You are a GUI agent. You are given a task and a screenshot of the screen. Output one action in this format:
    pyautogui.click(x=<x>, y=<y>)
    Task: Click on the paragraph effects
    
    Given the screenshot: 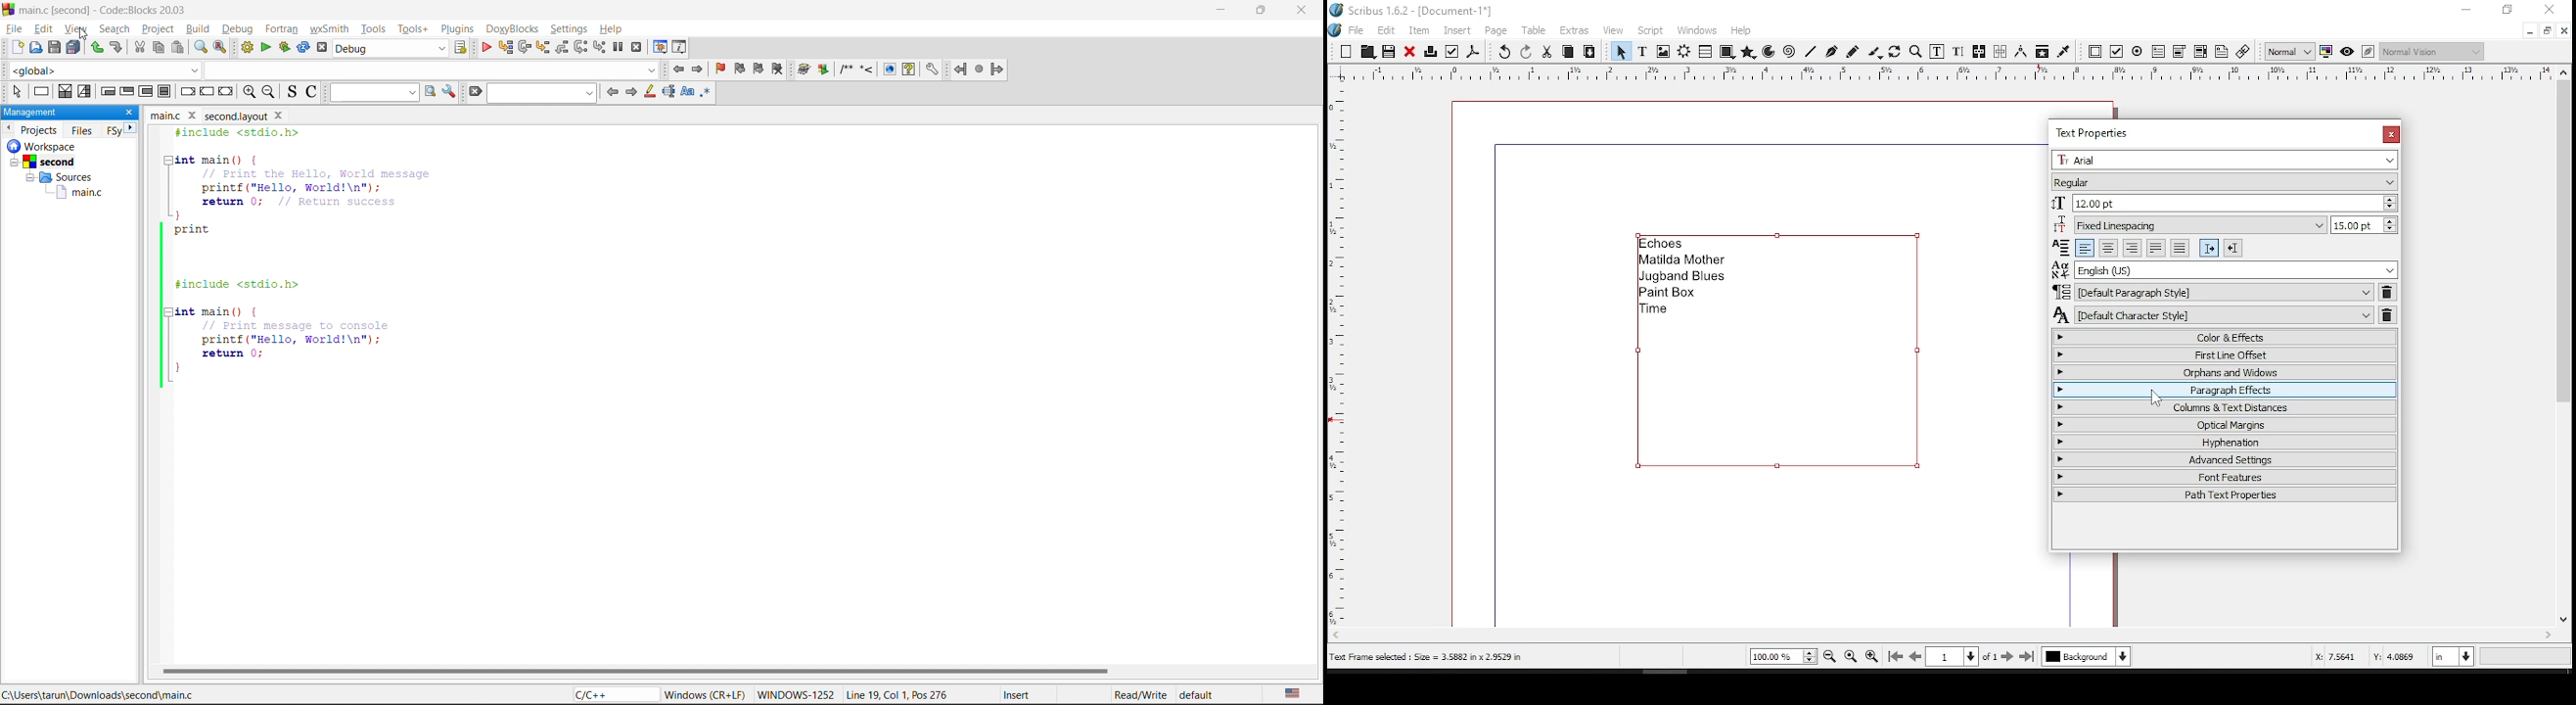 What is the action you would take?
    pyautogui.click(x=2226, y=390)
    